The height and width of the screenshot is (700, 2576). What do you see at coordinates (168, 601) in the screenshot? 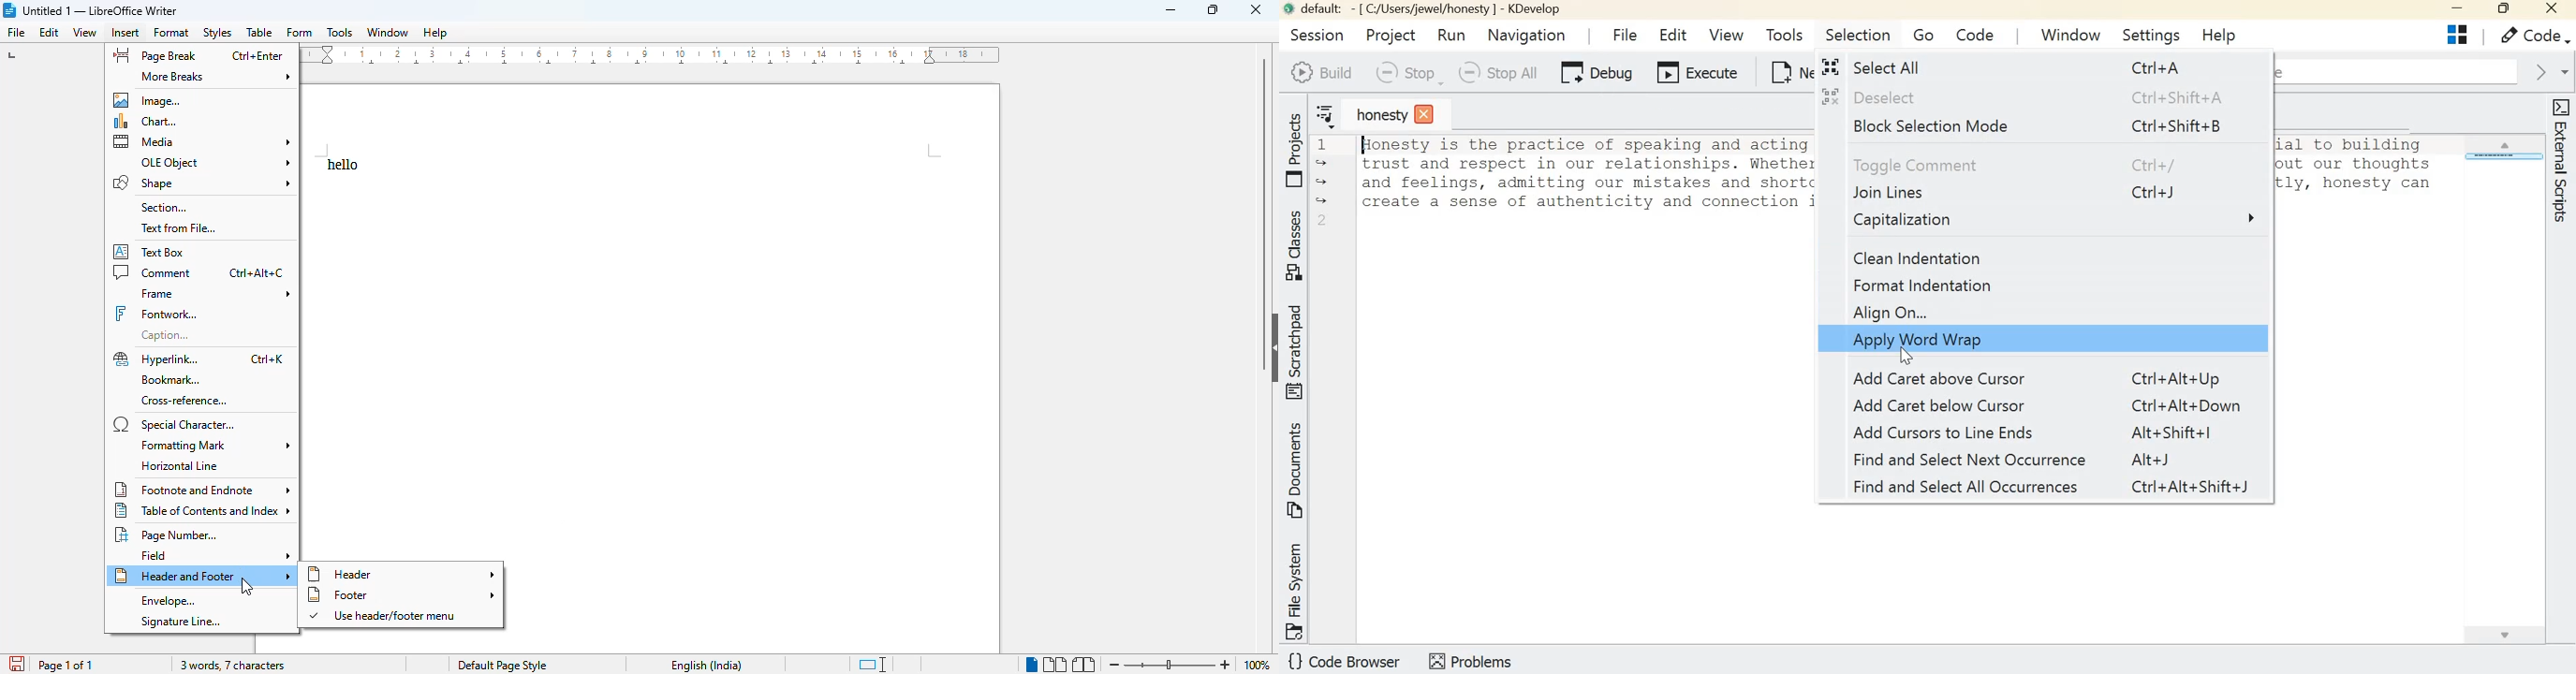
I see `envelope` at bounding box center [168, 601].